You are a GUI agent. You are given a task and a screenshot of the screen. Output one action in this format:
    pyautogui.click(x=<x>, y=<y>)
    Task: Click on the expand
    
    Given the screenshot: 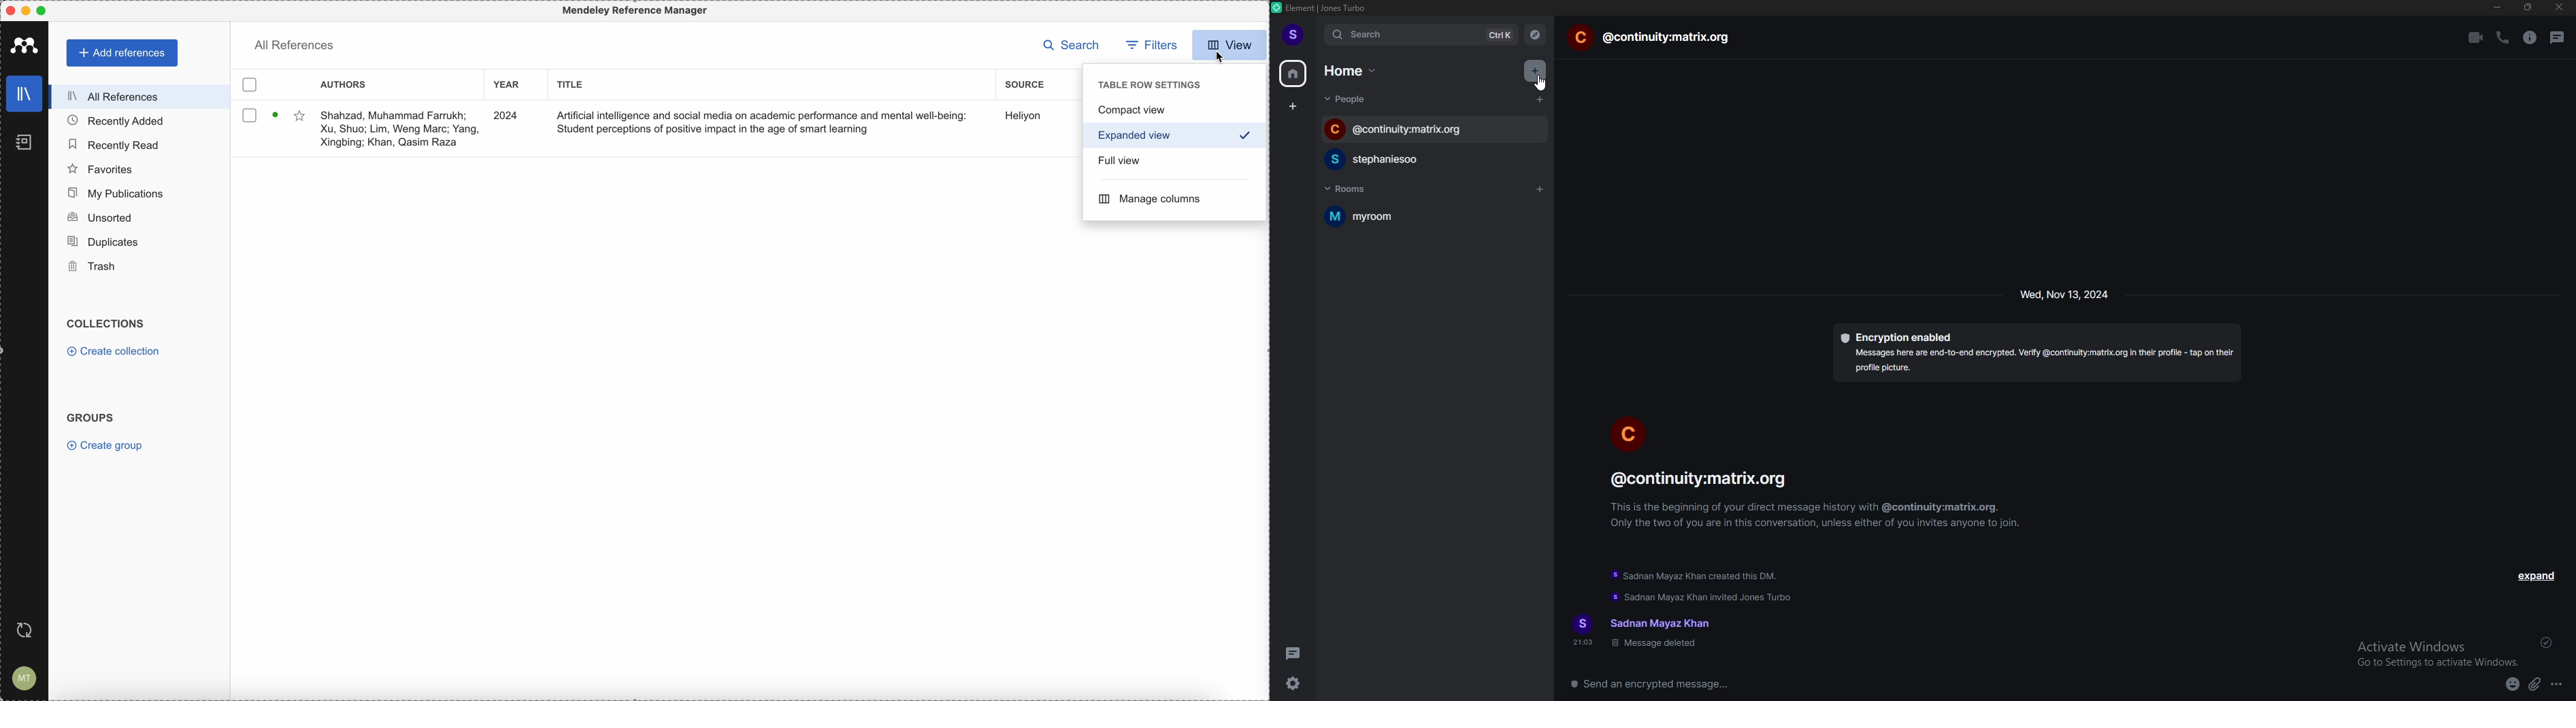 What is the action you would take?
    pyautogui.click(x=2535, y=576)
    